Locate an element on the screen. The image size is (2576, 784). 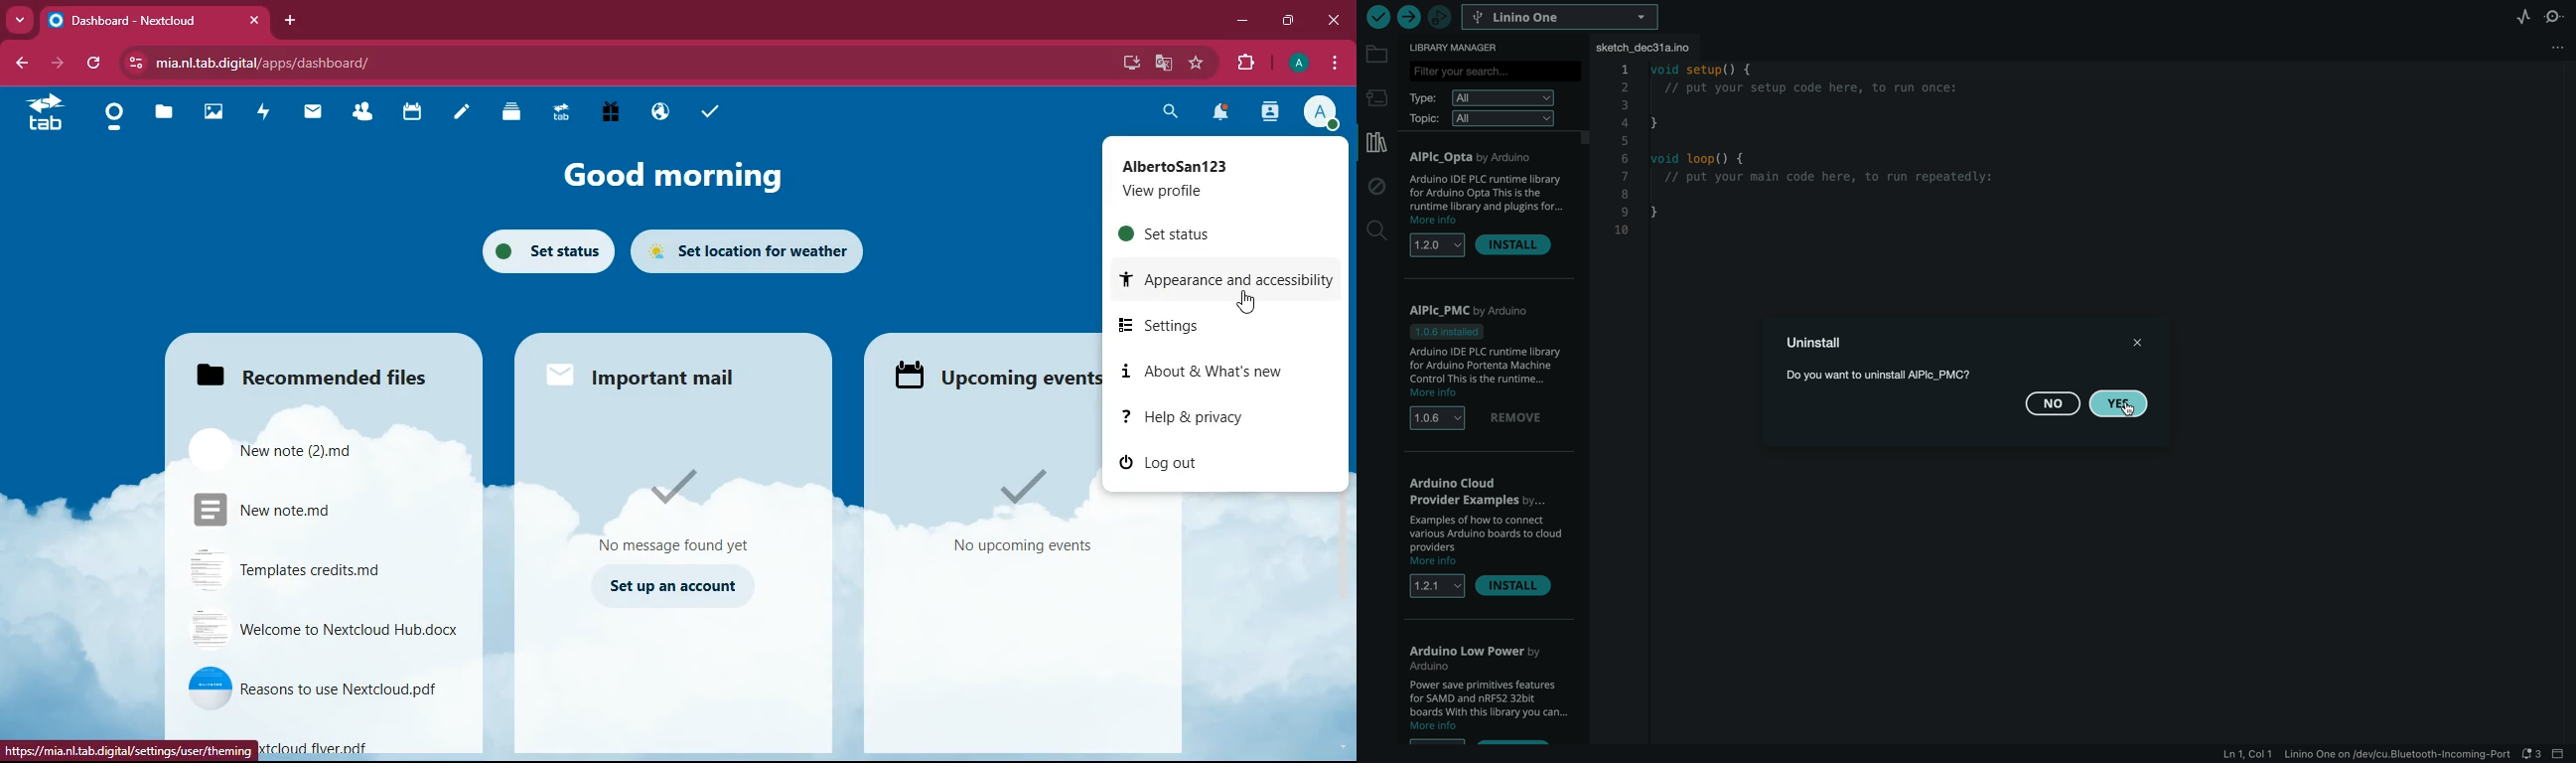
profile is located at coordinates (1324, 113).